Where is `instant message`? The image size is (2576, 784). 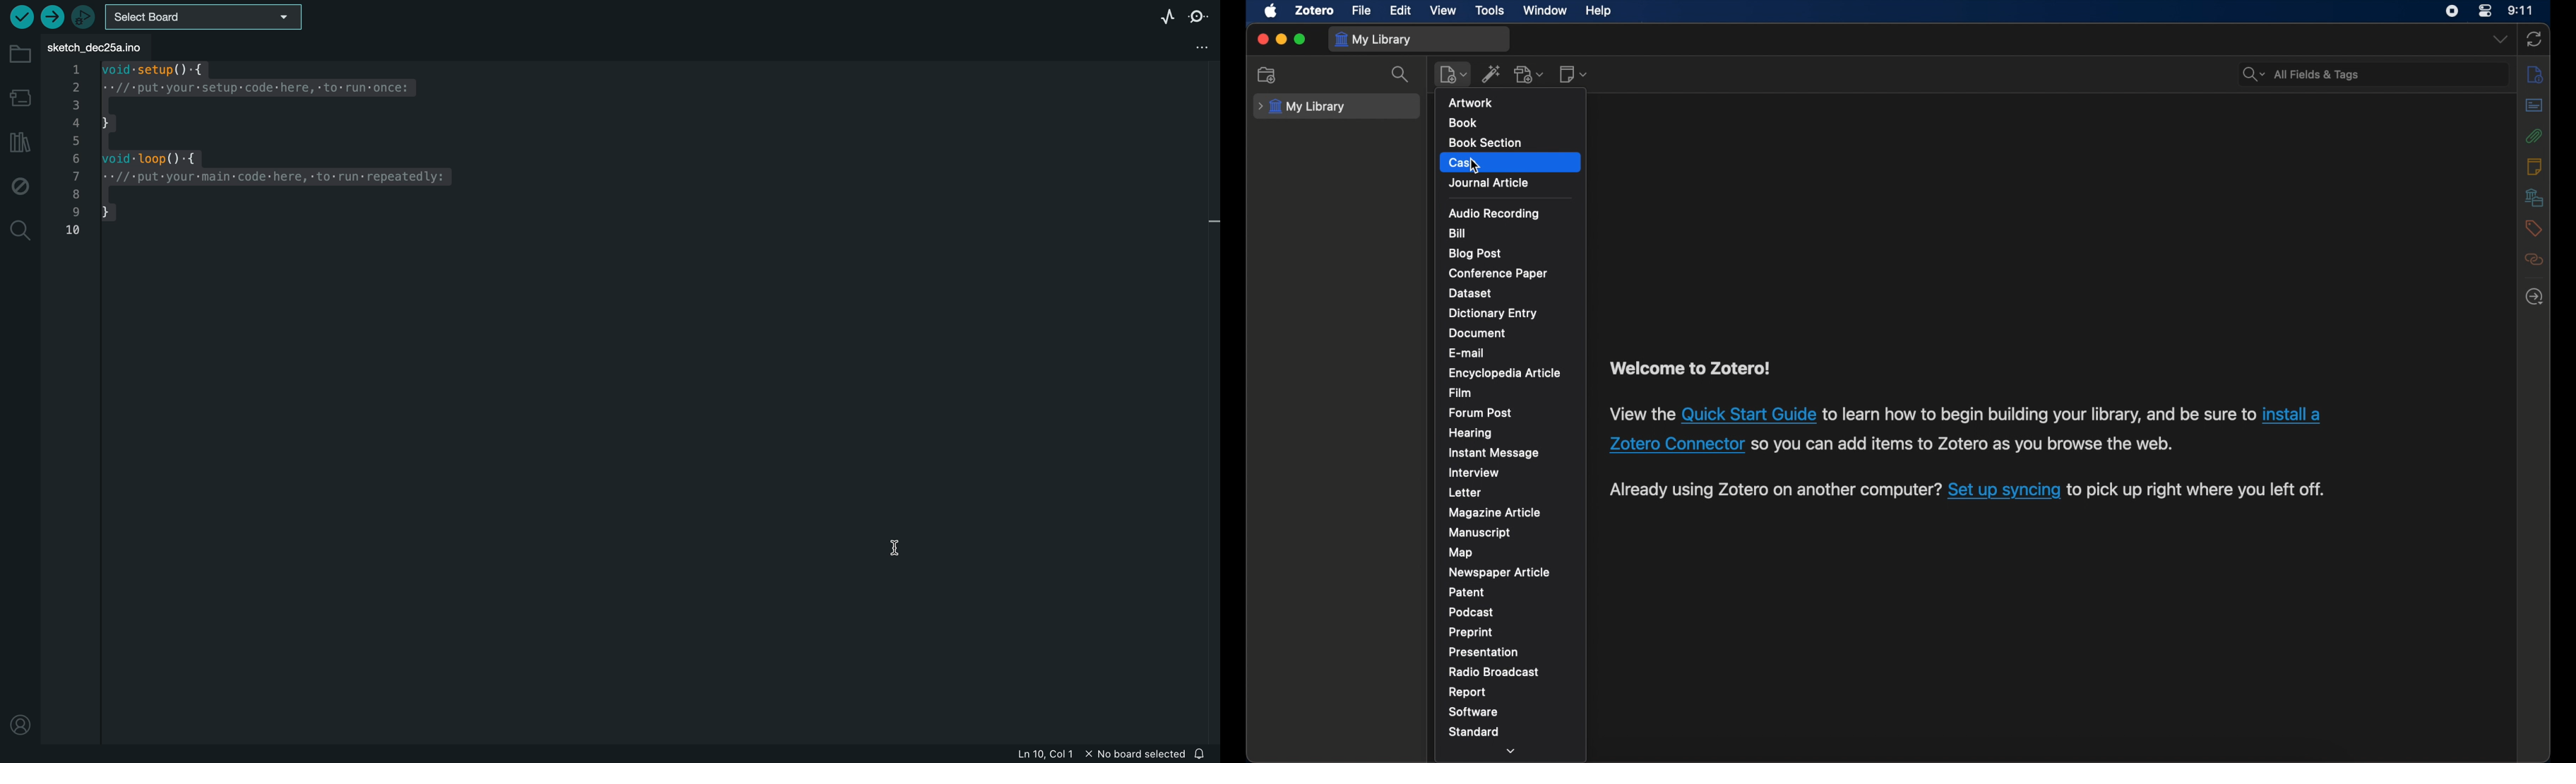
instant message is located at coordinates (1496, 452).